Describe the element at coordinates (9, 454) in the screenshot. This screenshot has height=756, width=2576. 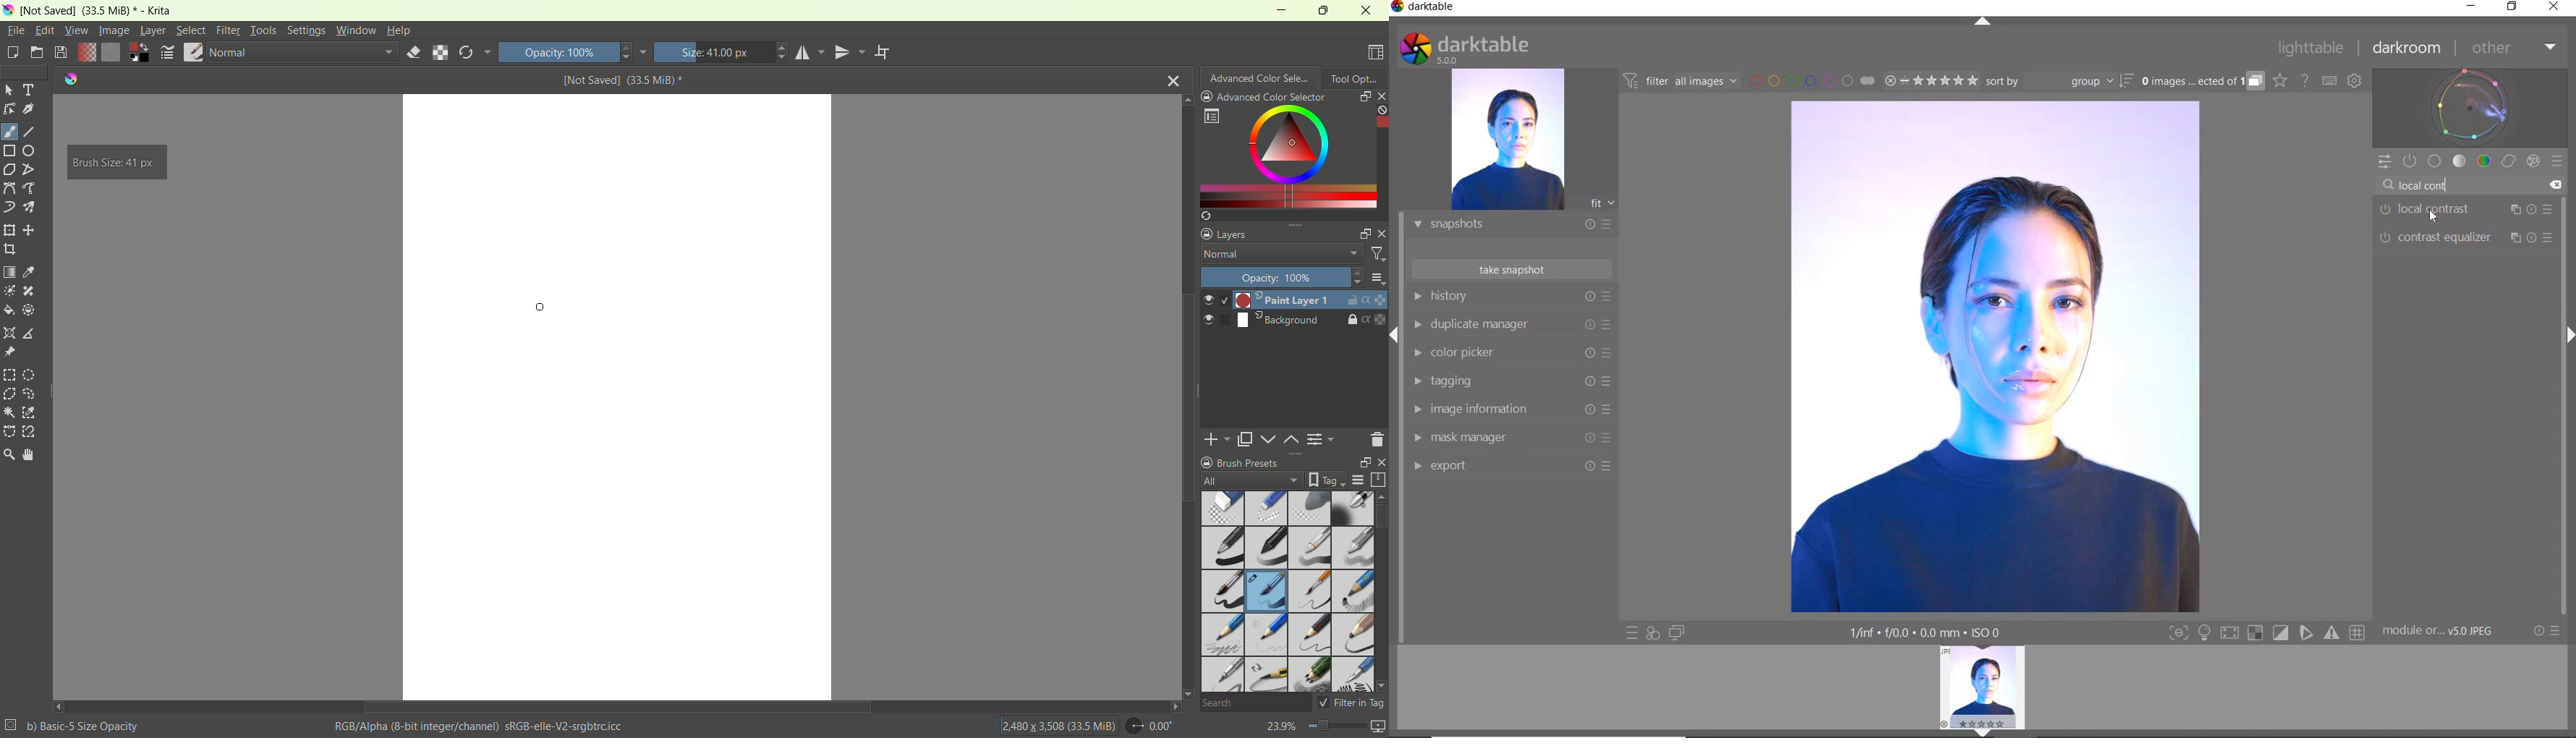
I see `zoom` at that location.